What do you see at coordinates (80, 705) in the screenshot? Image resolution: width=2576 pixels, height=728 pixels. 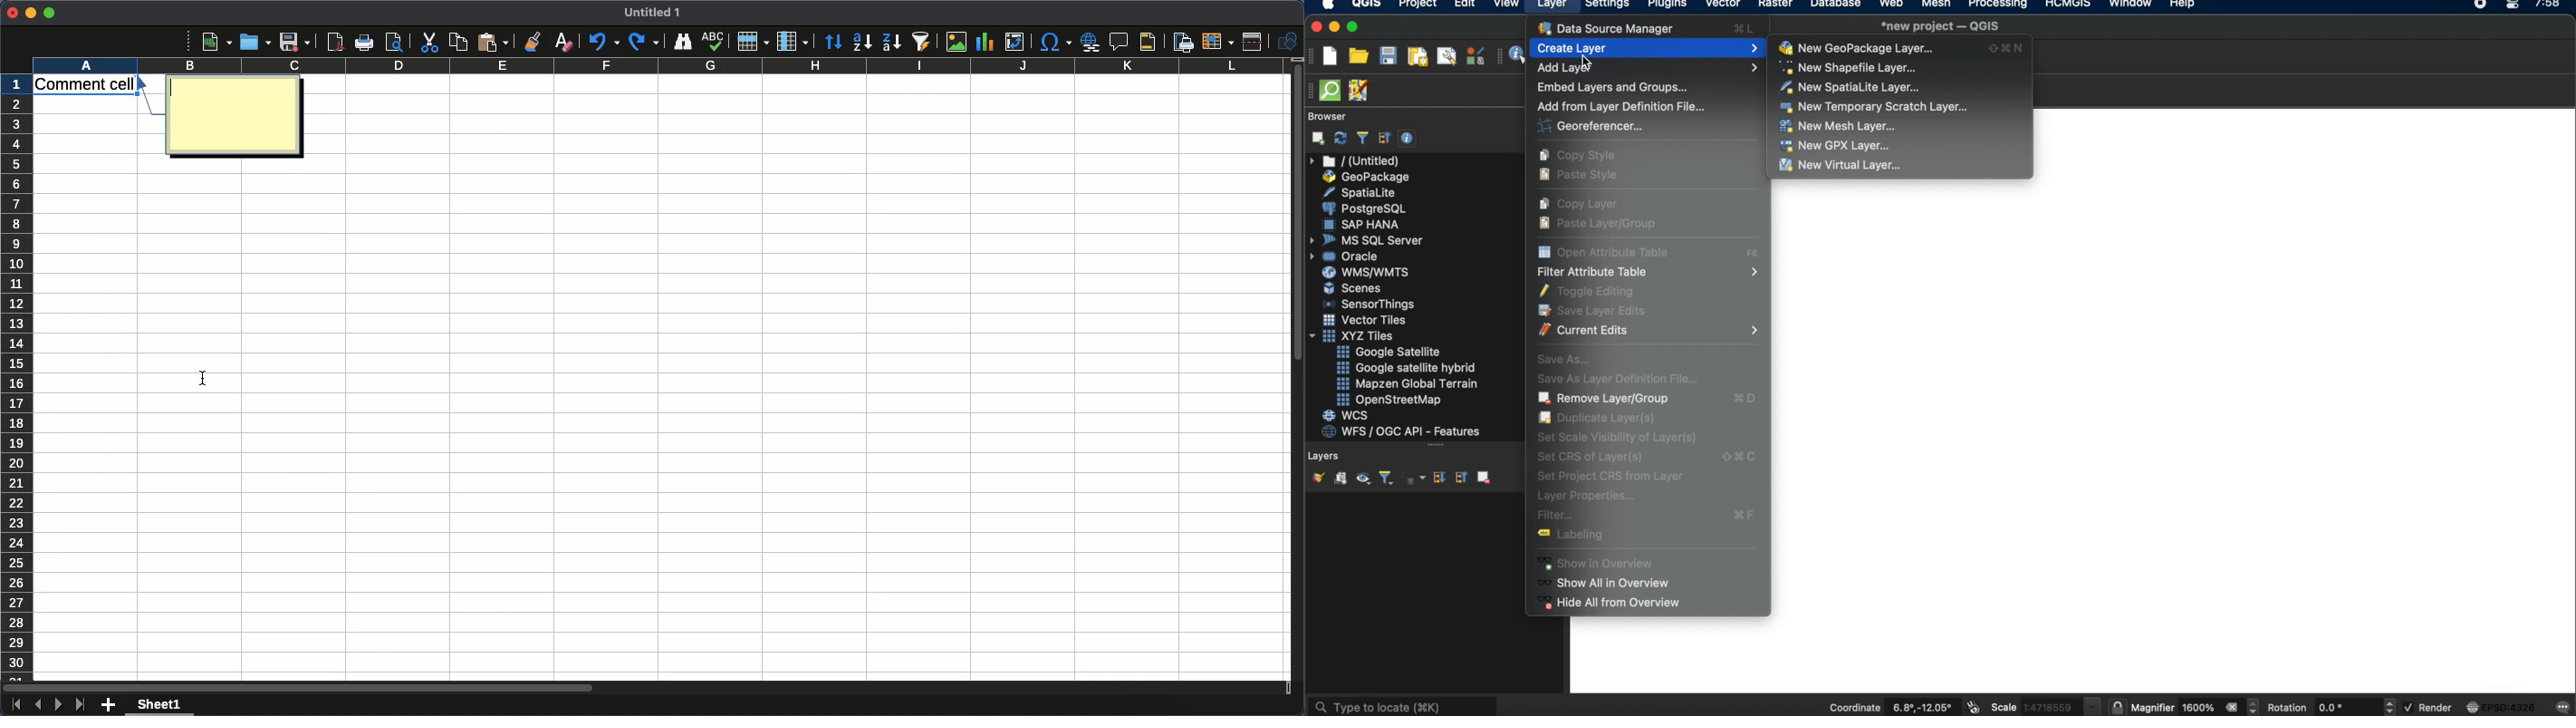 I see `Last sheet` at bounding box center [80, 705].